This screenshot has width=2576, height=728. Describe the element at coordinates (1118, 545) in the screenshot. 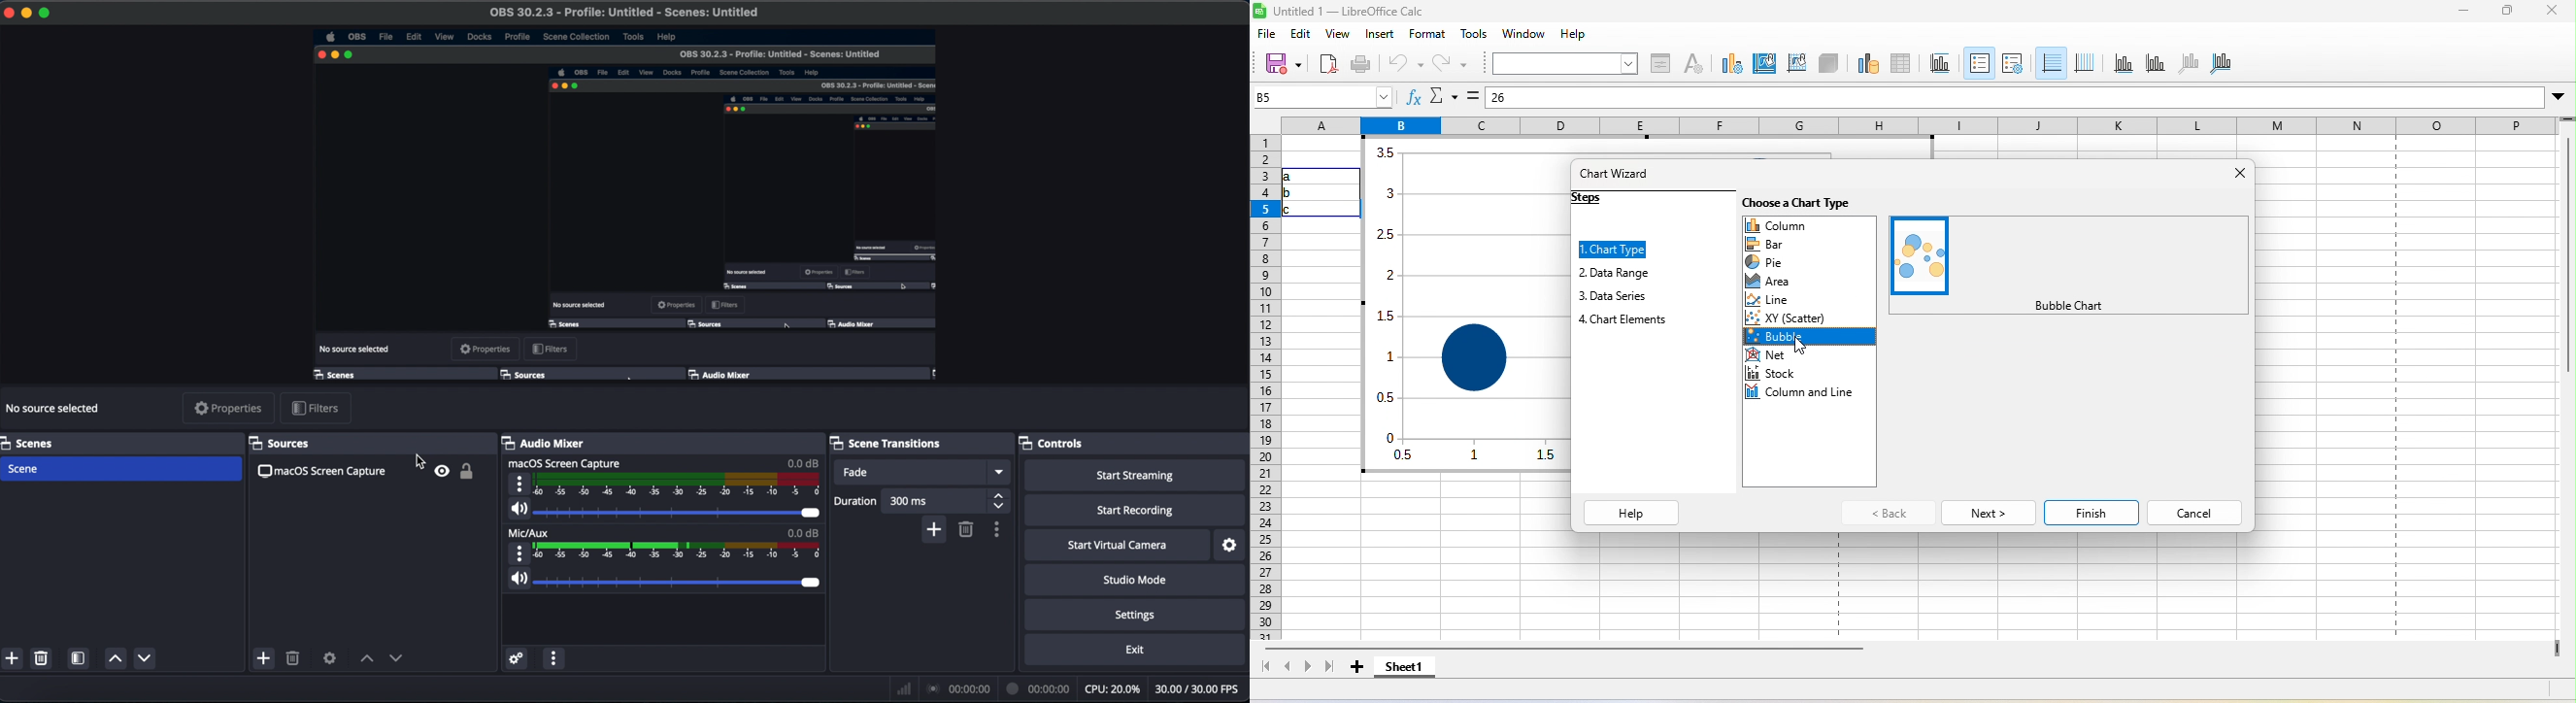

I see `start virtual camera` at that location.